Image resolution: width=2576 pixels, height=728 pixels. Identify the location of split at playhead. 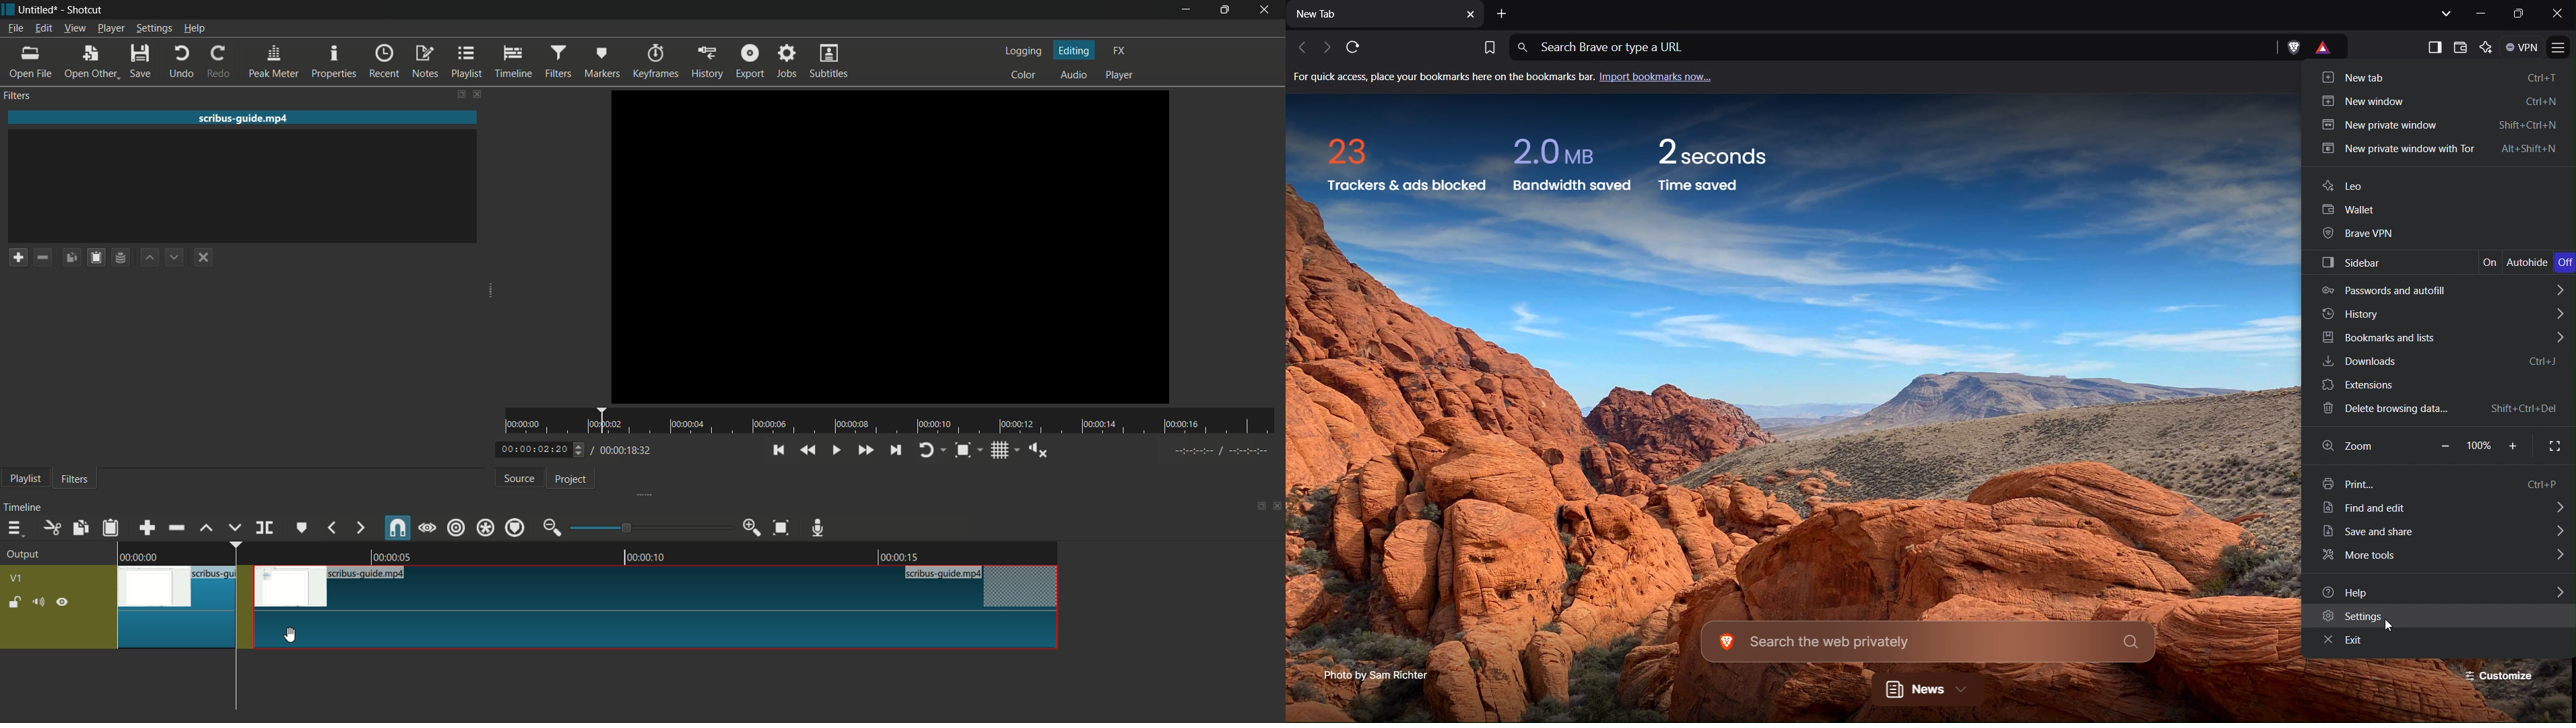
(265, 528).